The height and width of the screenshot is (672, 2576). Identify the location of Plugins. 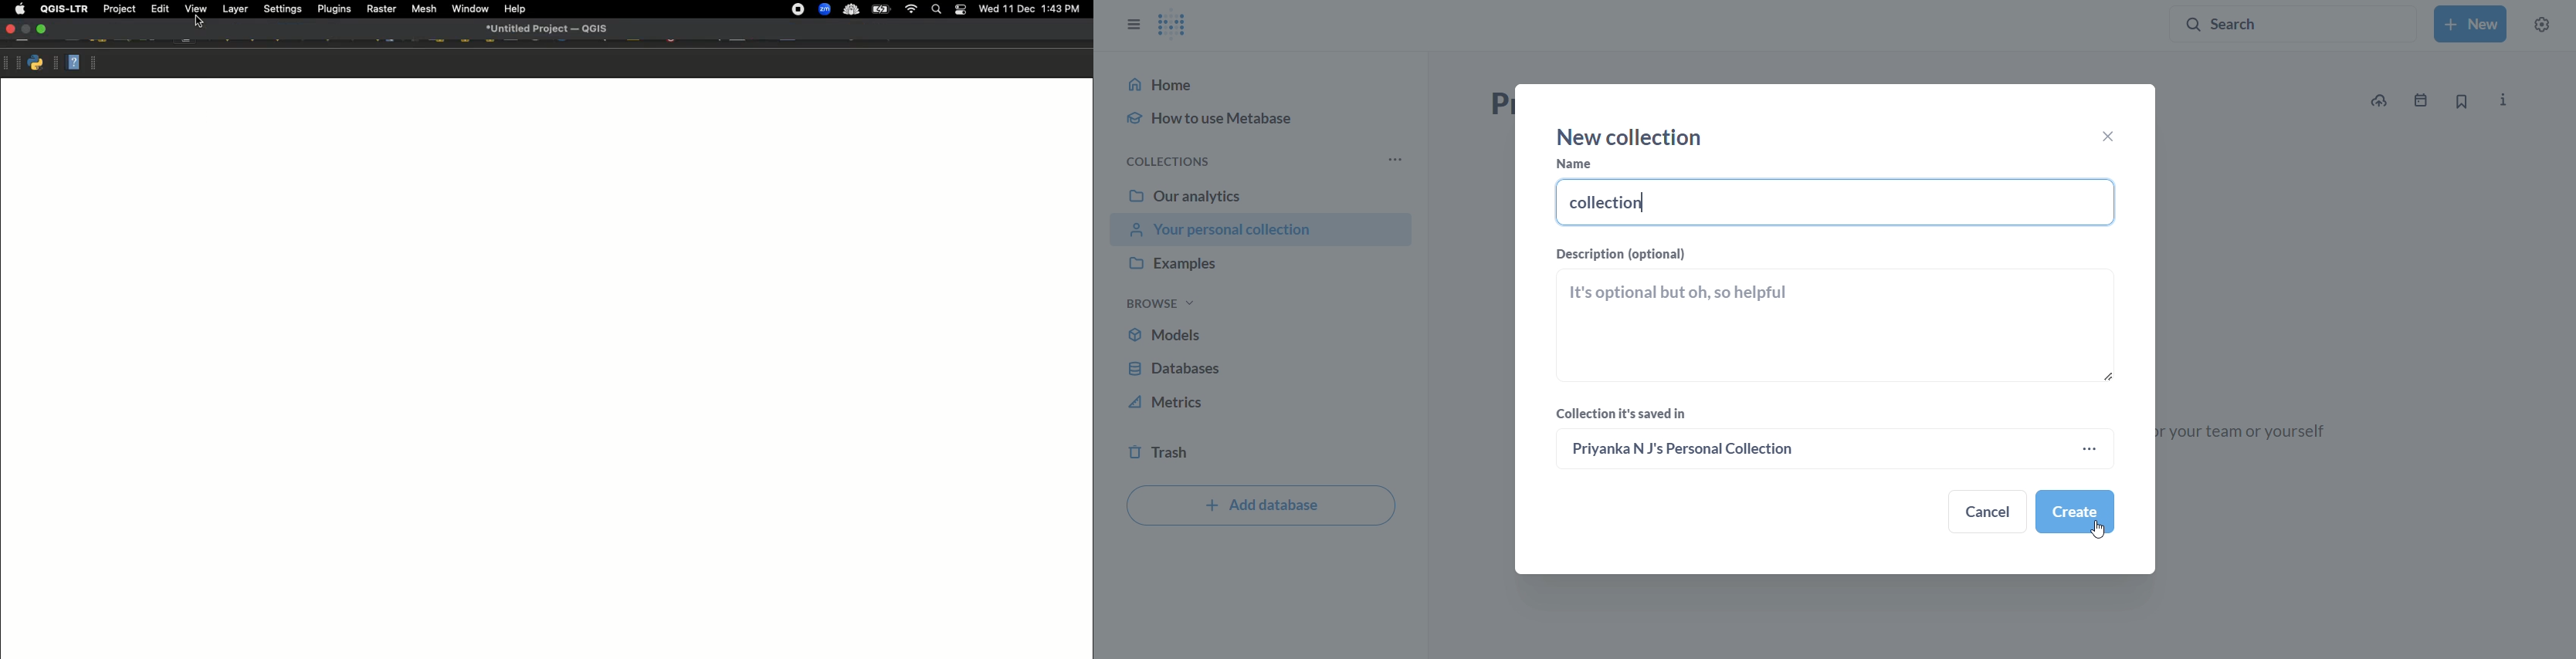
(333, 8).